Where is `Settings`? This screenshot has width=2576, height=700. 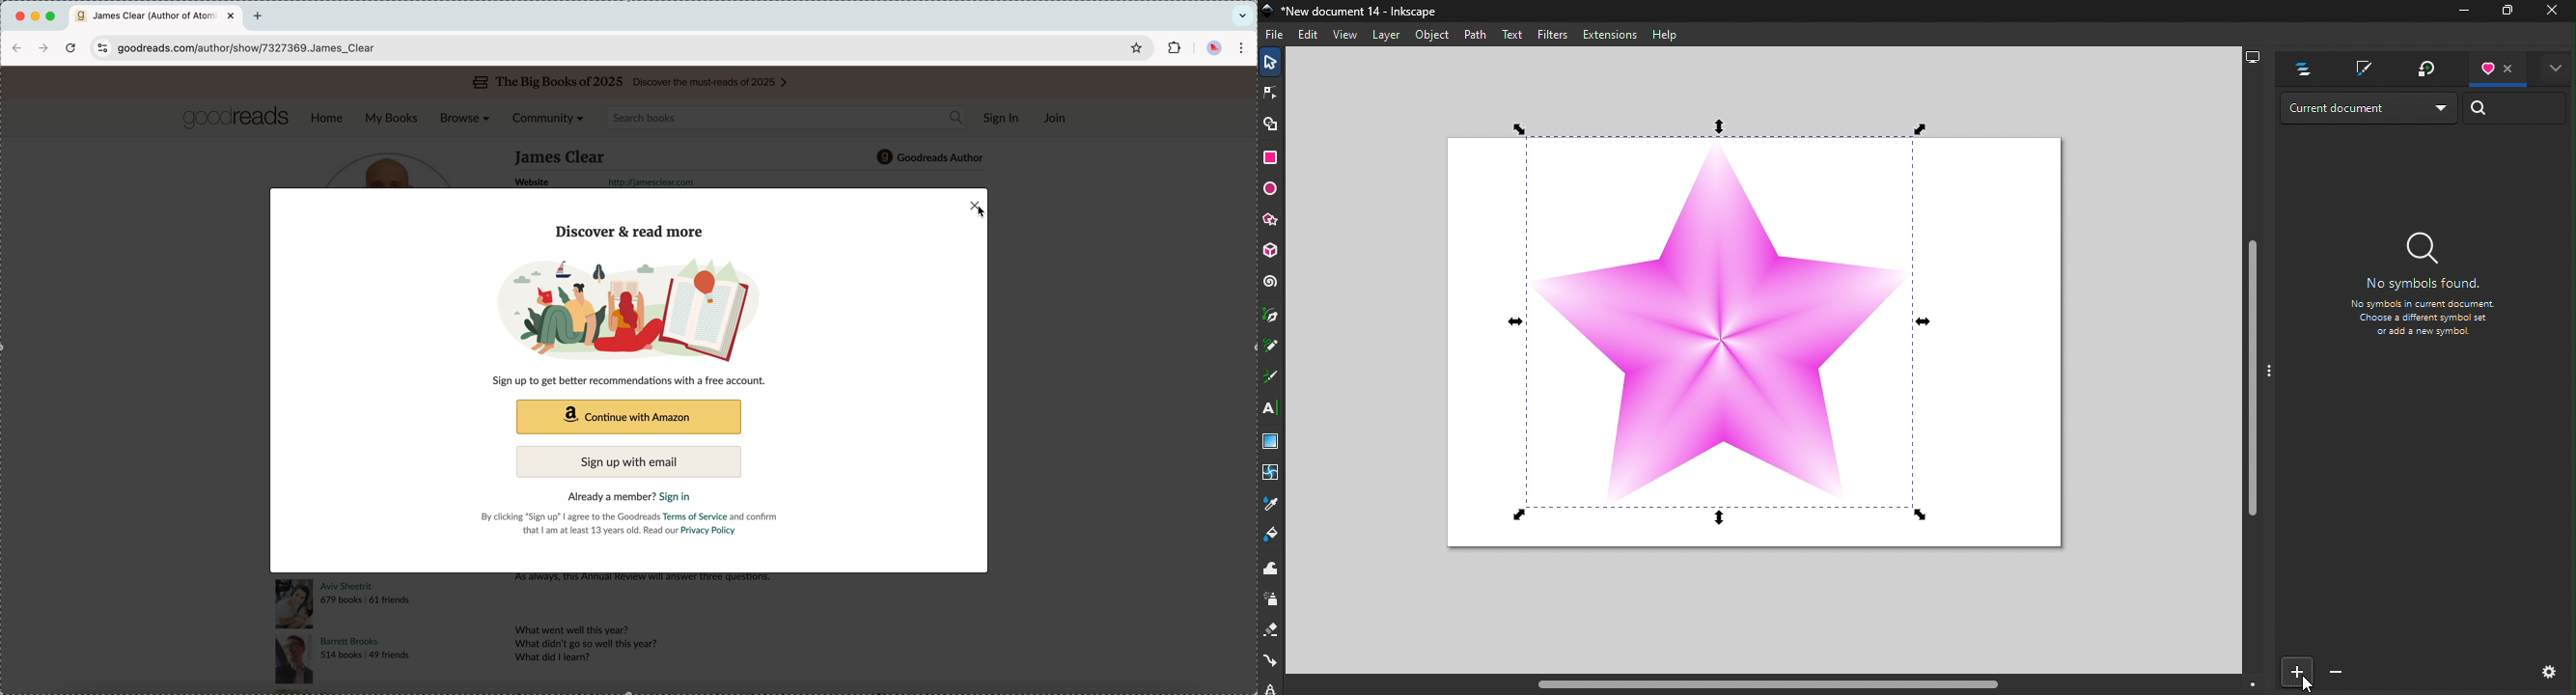 Settings is located at coordinates (2540, 670).